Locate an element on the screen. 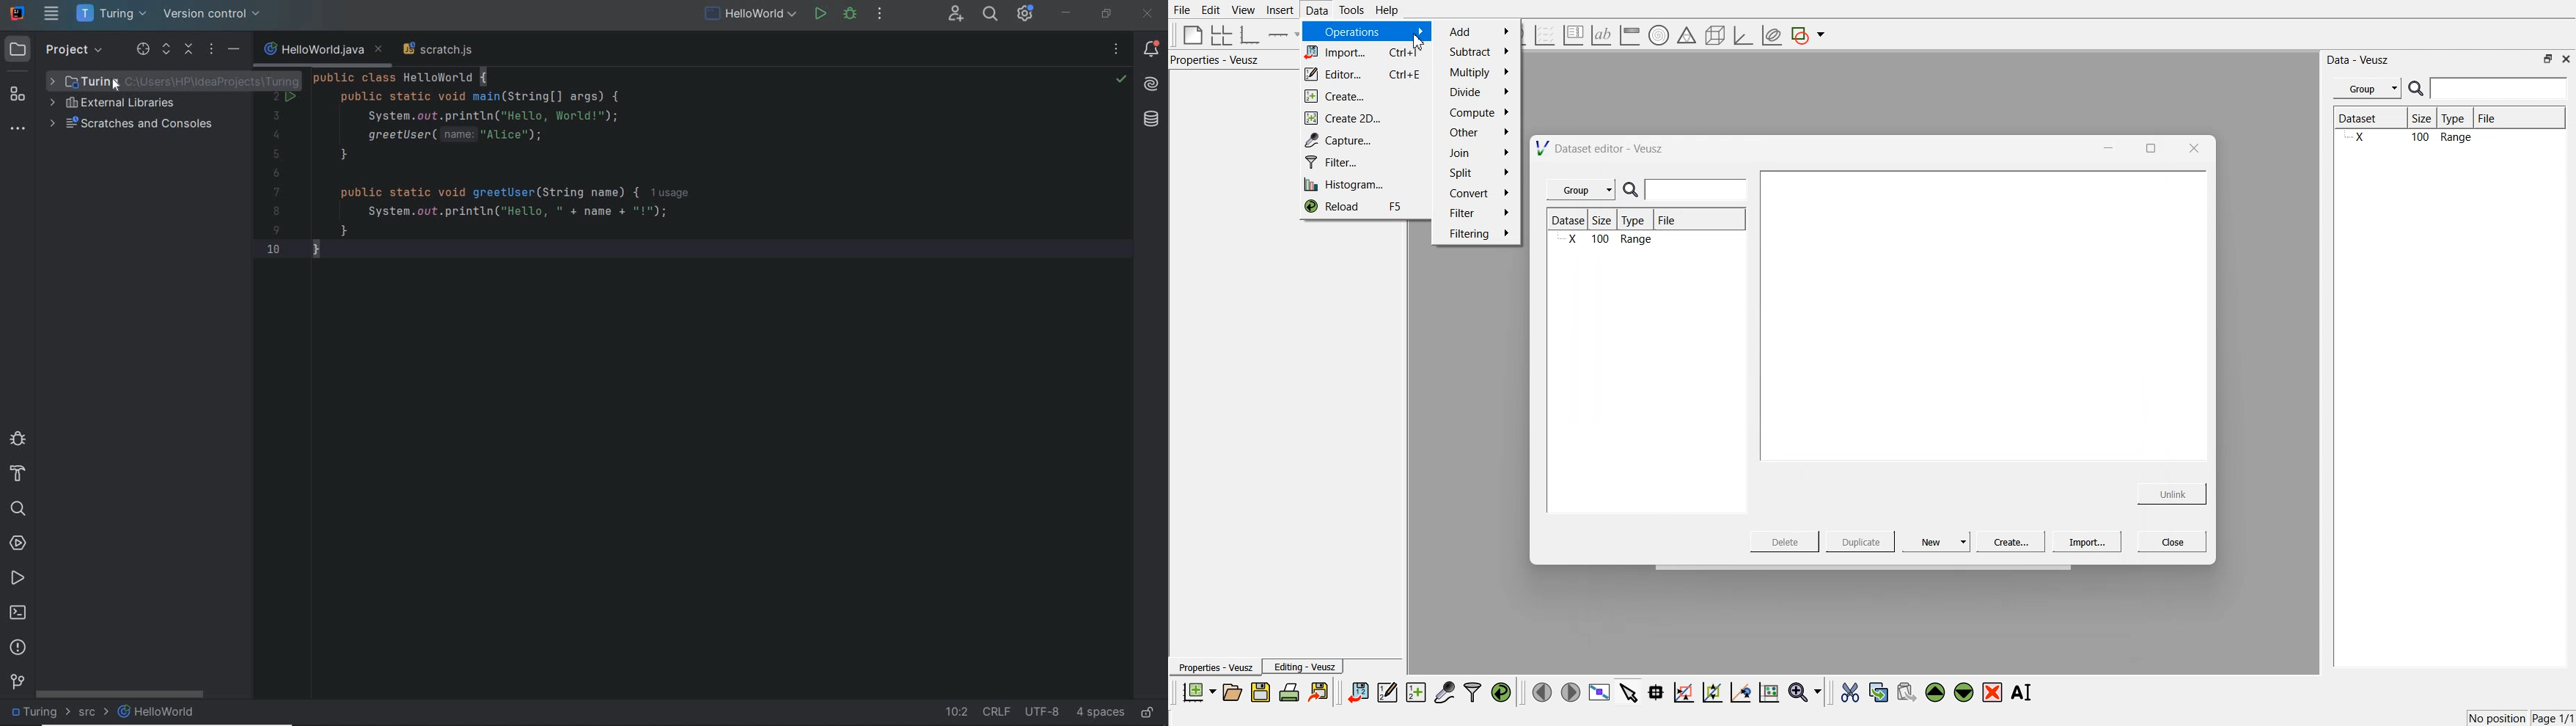 This screenshot has width=2576, height=728. CLOSE is located at coordinates (1149, 14).